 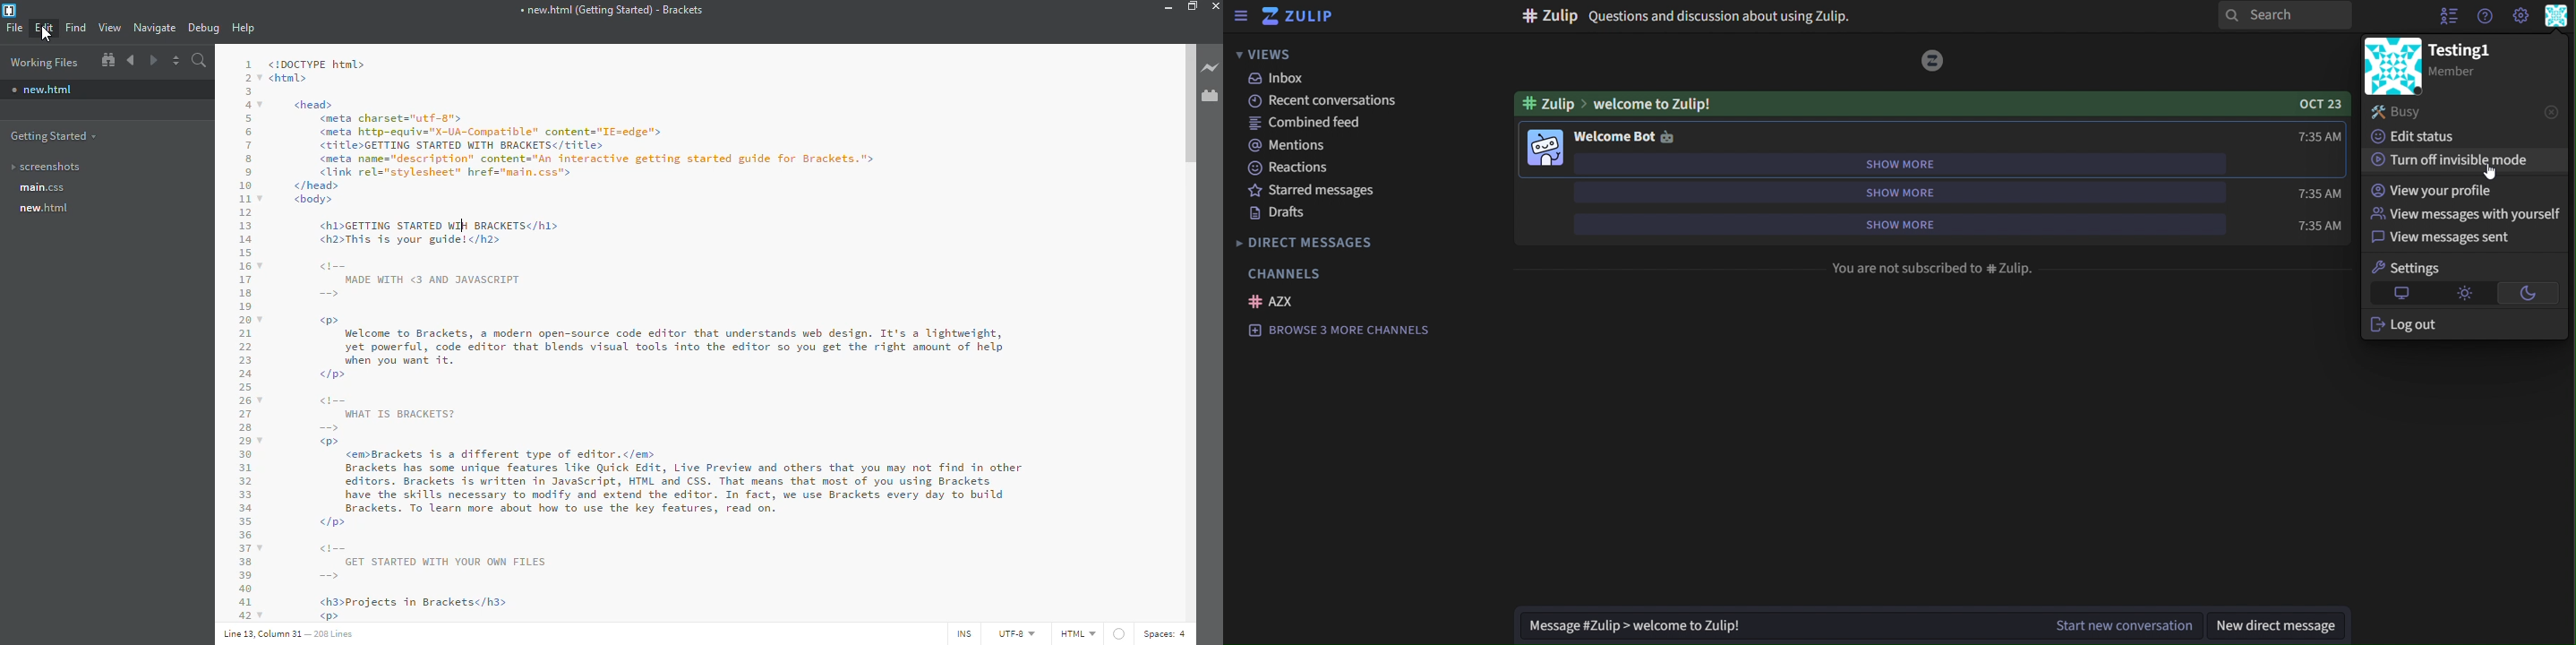 I want to click on brackets, so click(x=10, y=11).